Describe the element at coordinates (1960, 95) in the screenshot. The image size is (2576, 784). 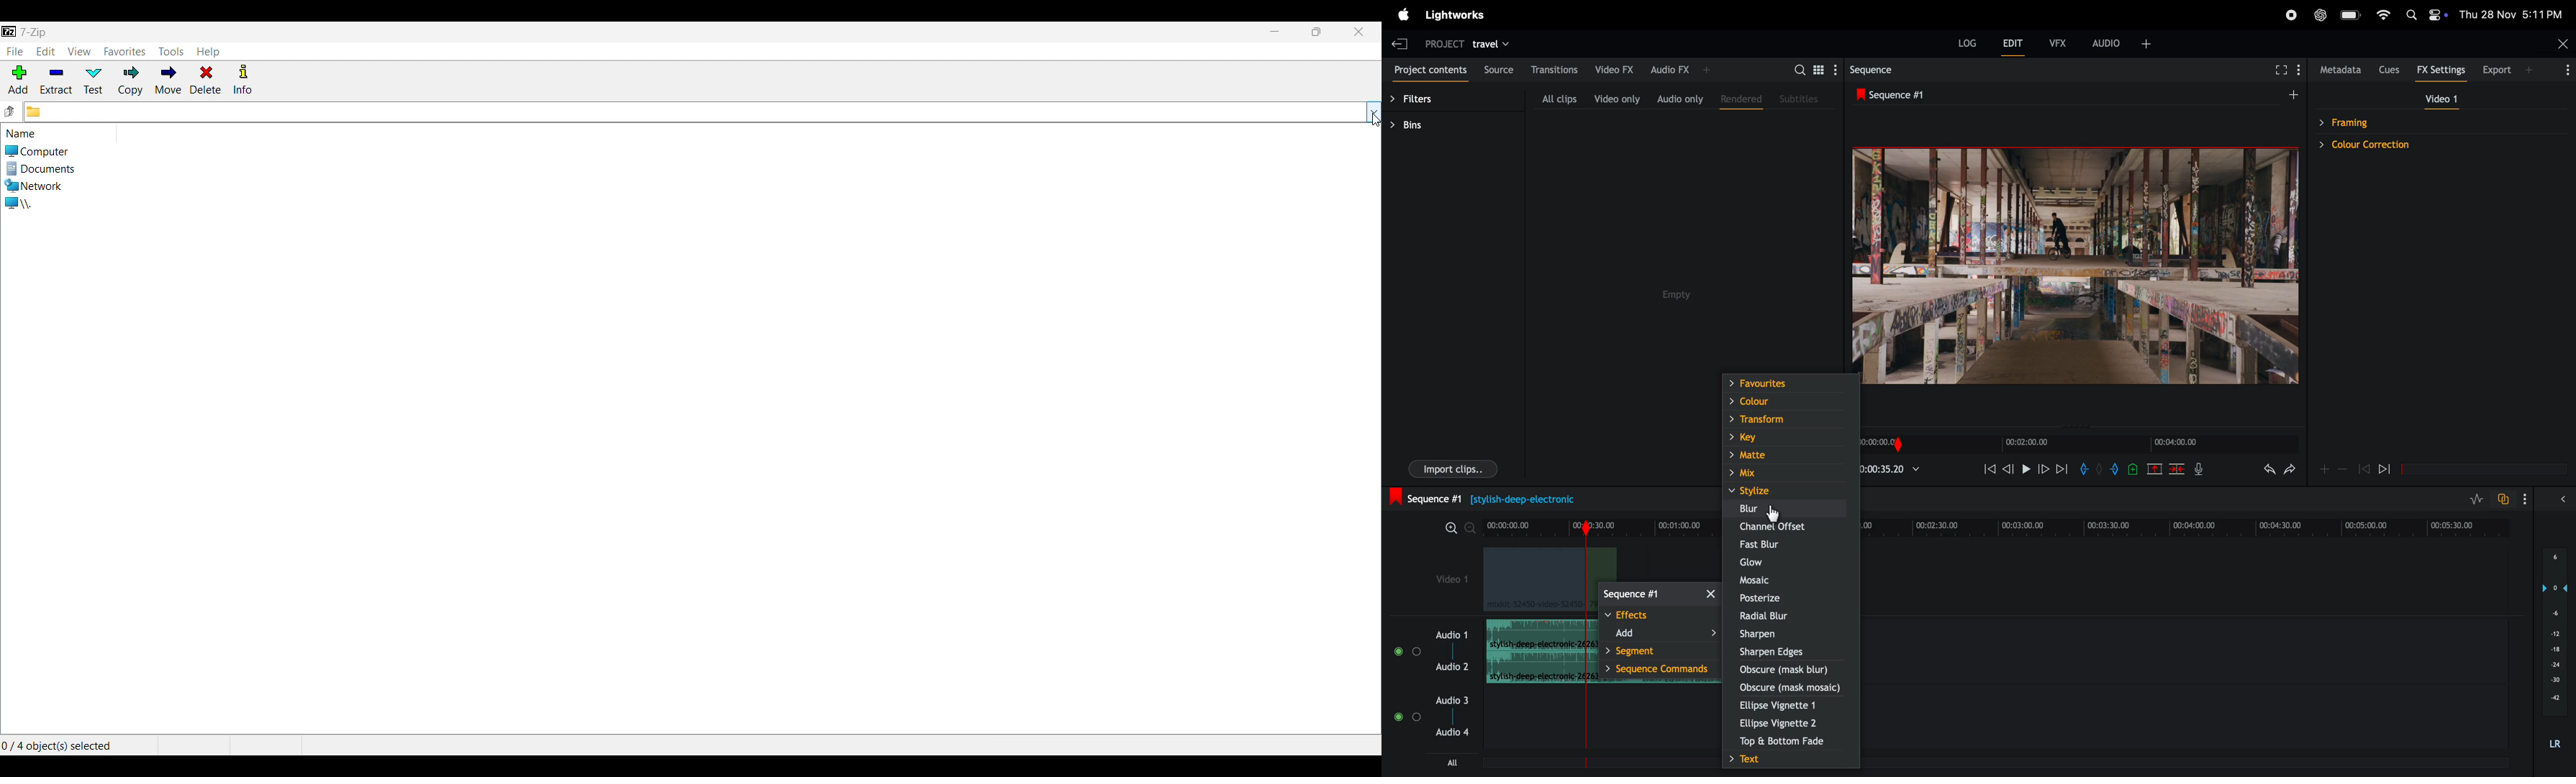
I see `sequence 1` at that location.